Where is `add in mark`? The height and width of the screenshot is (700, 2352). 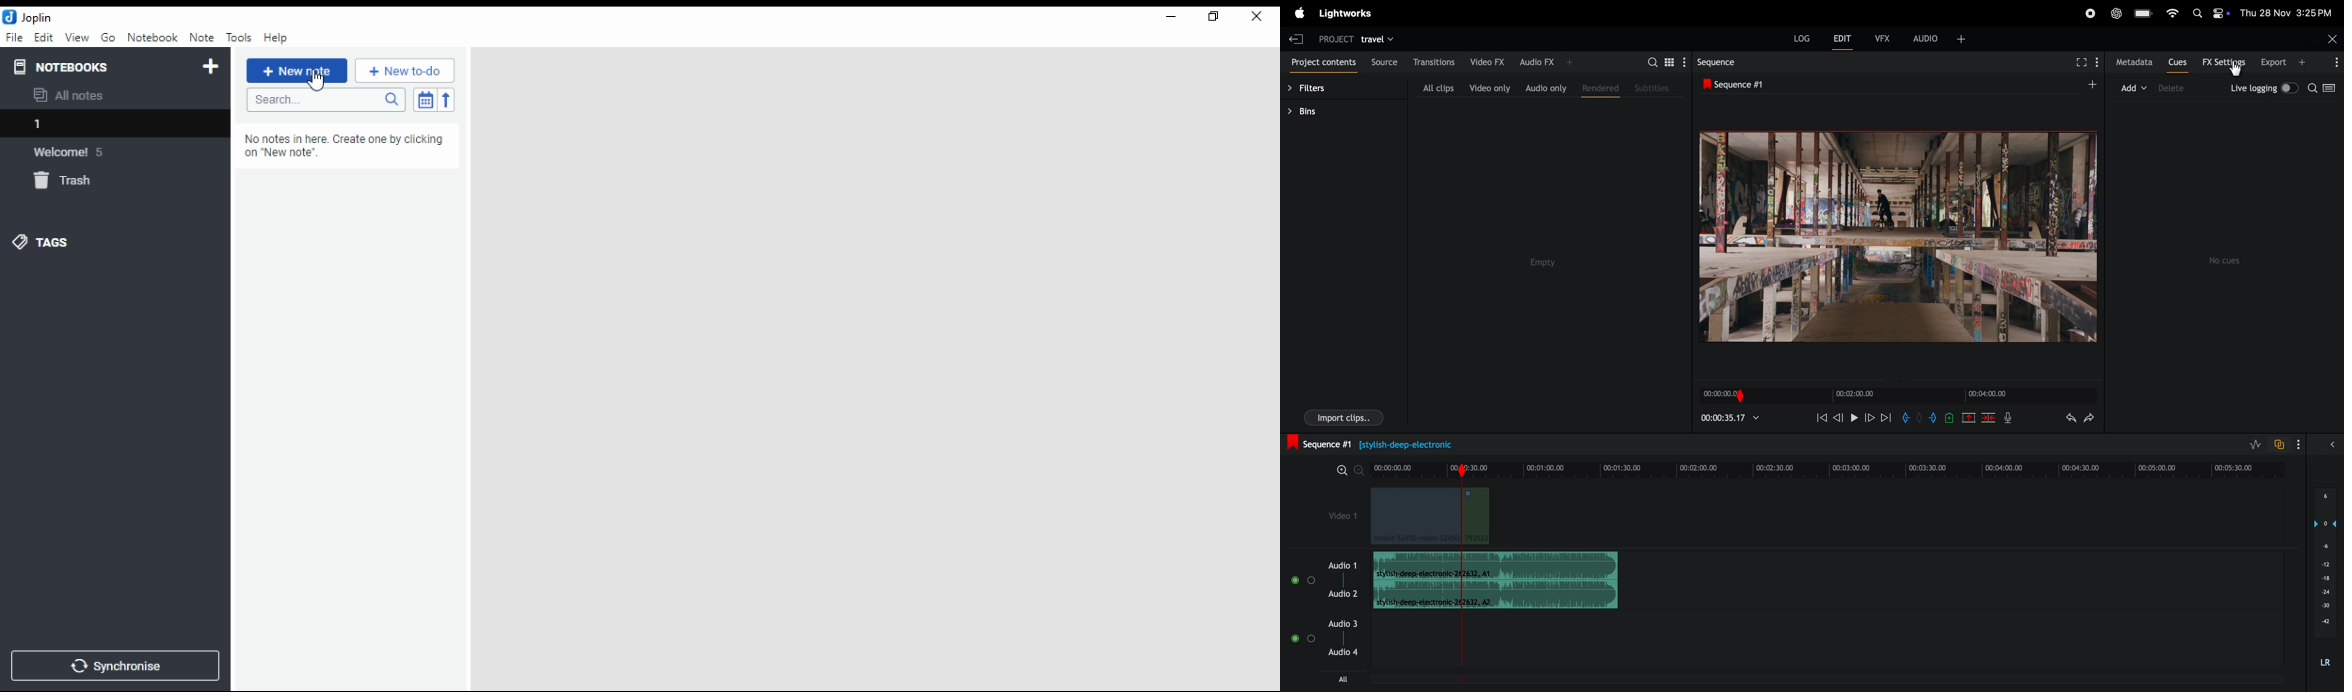
add in mark is located at coordinates (1907, 419).